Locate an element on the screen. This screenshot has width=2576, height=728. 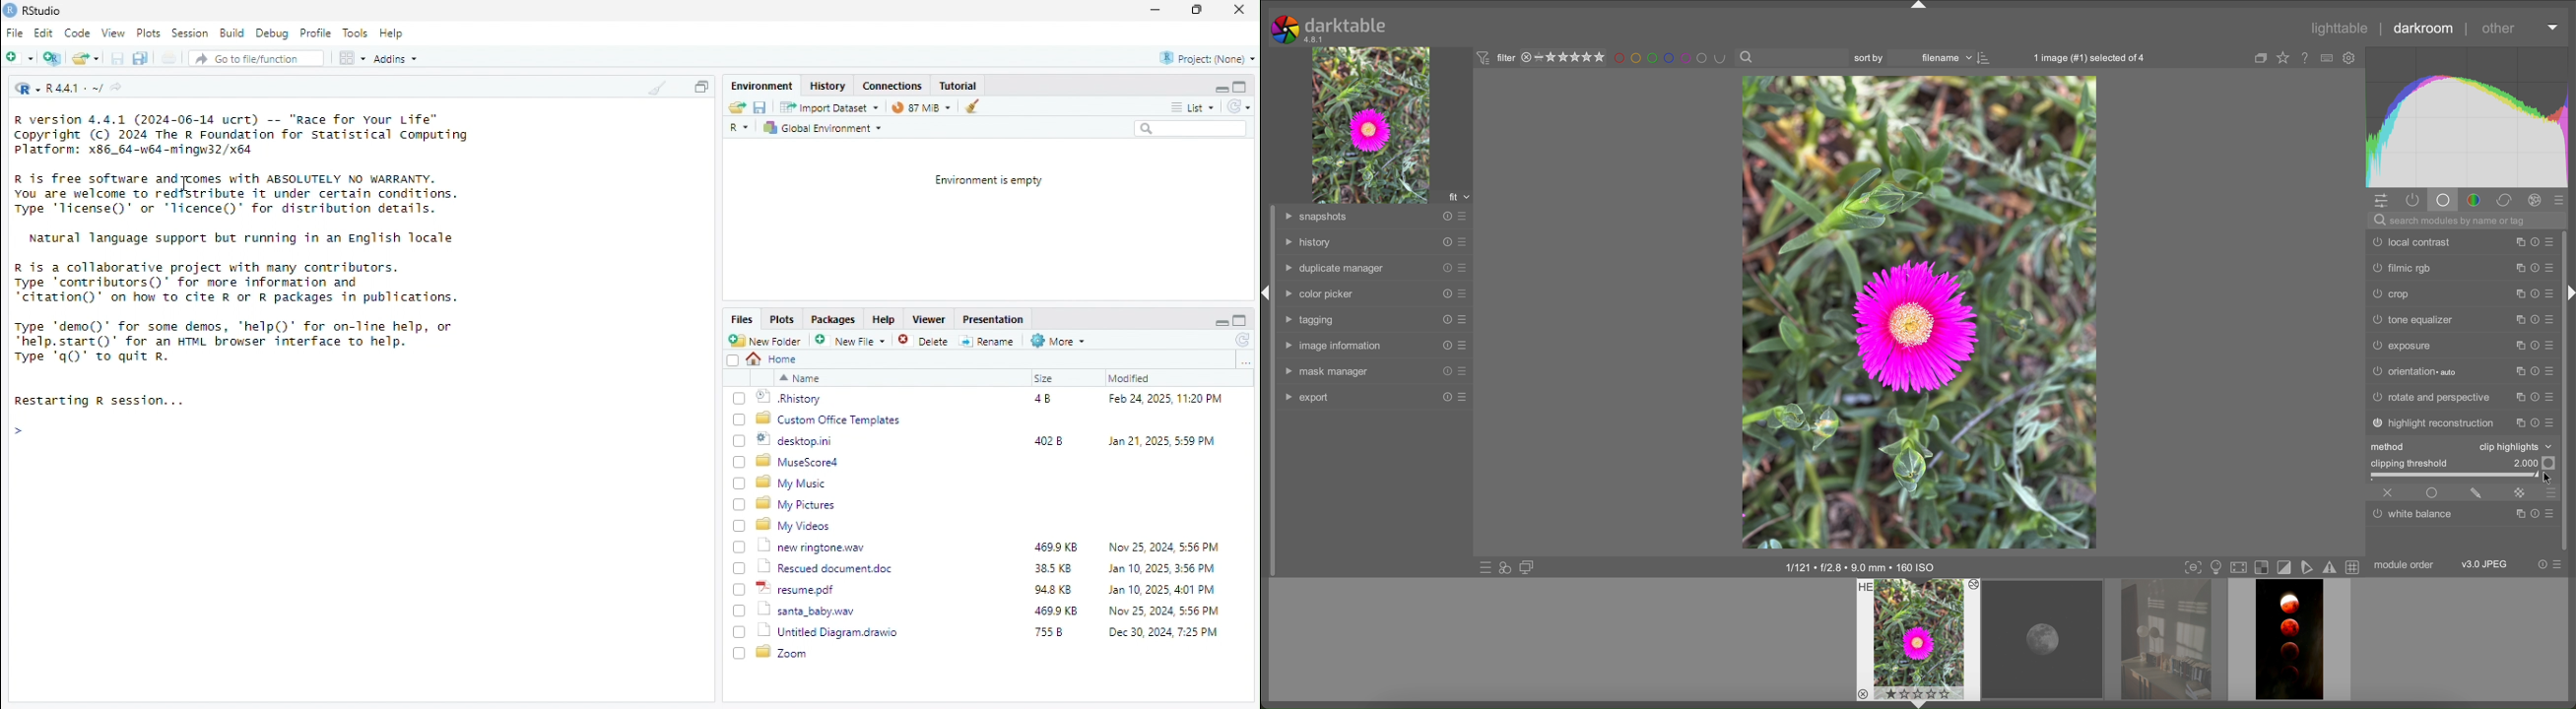
copy is located at coordinates (700, 87).